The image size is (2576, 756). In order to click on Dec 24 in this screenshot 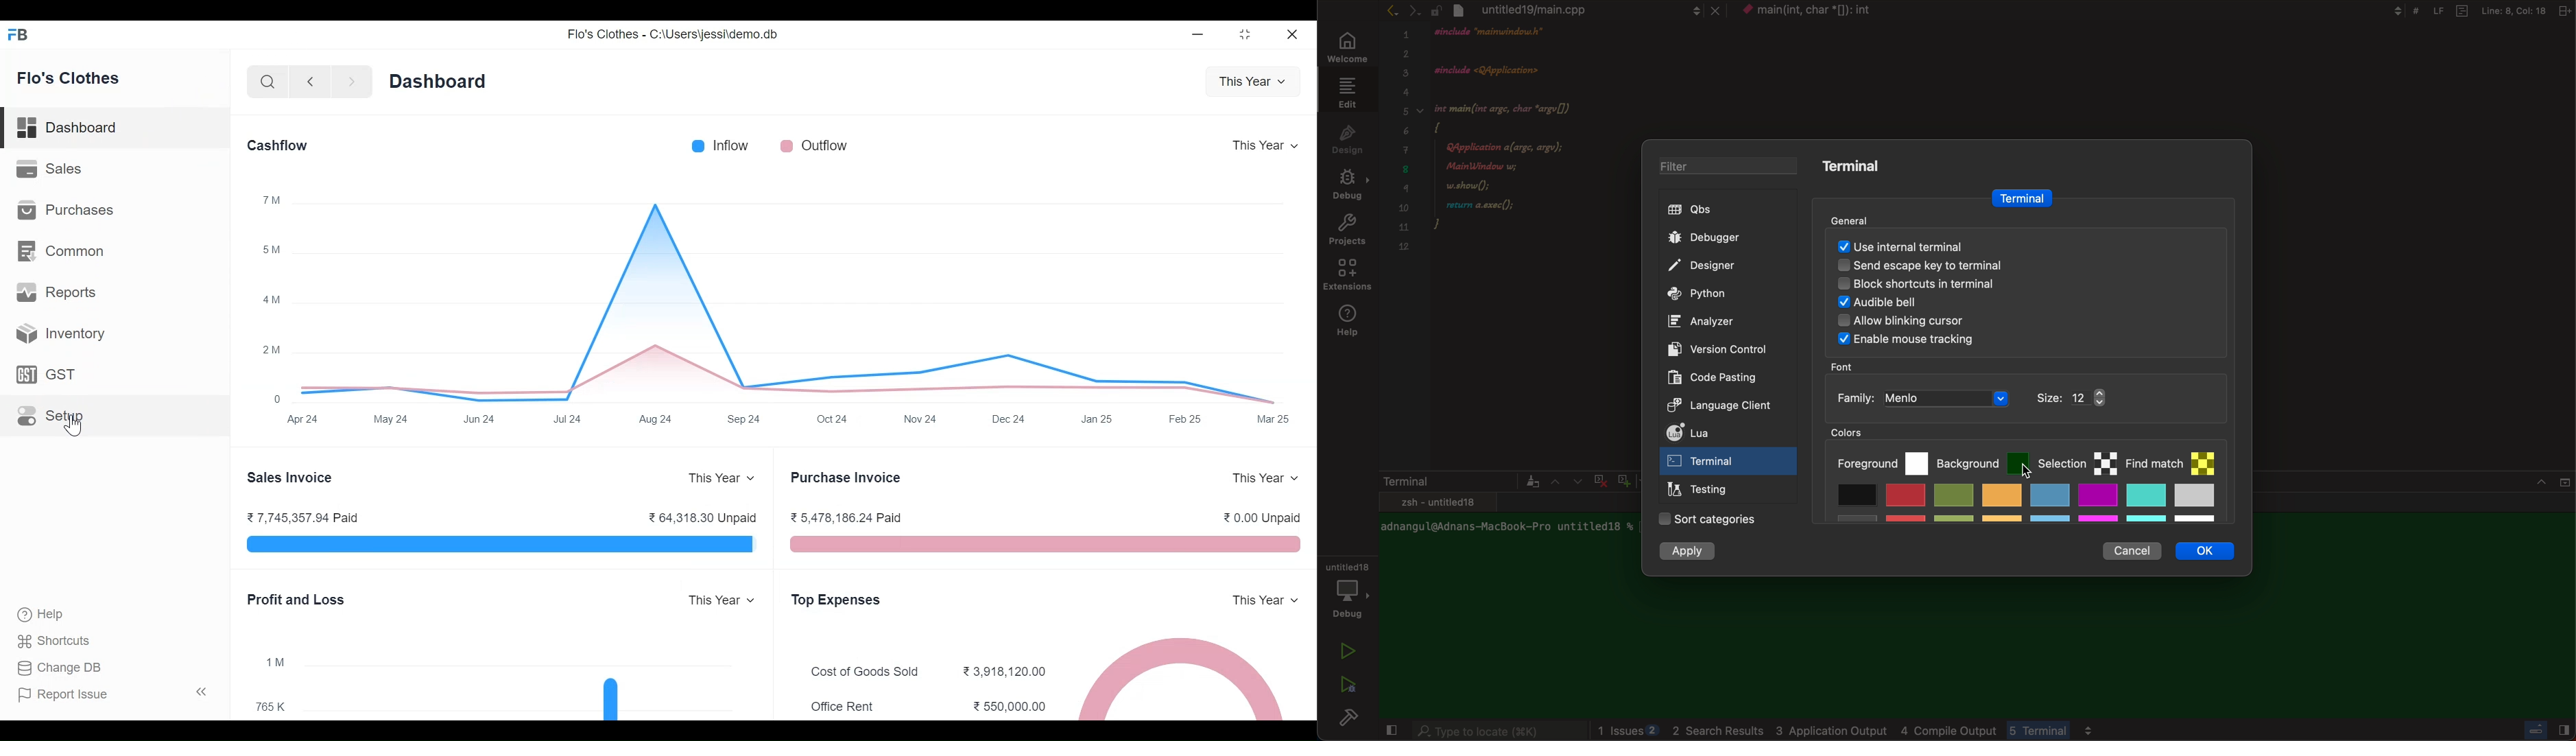, I will do `click(1015, 420)`.